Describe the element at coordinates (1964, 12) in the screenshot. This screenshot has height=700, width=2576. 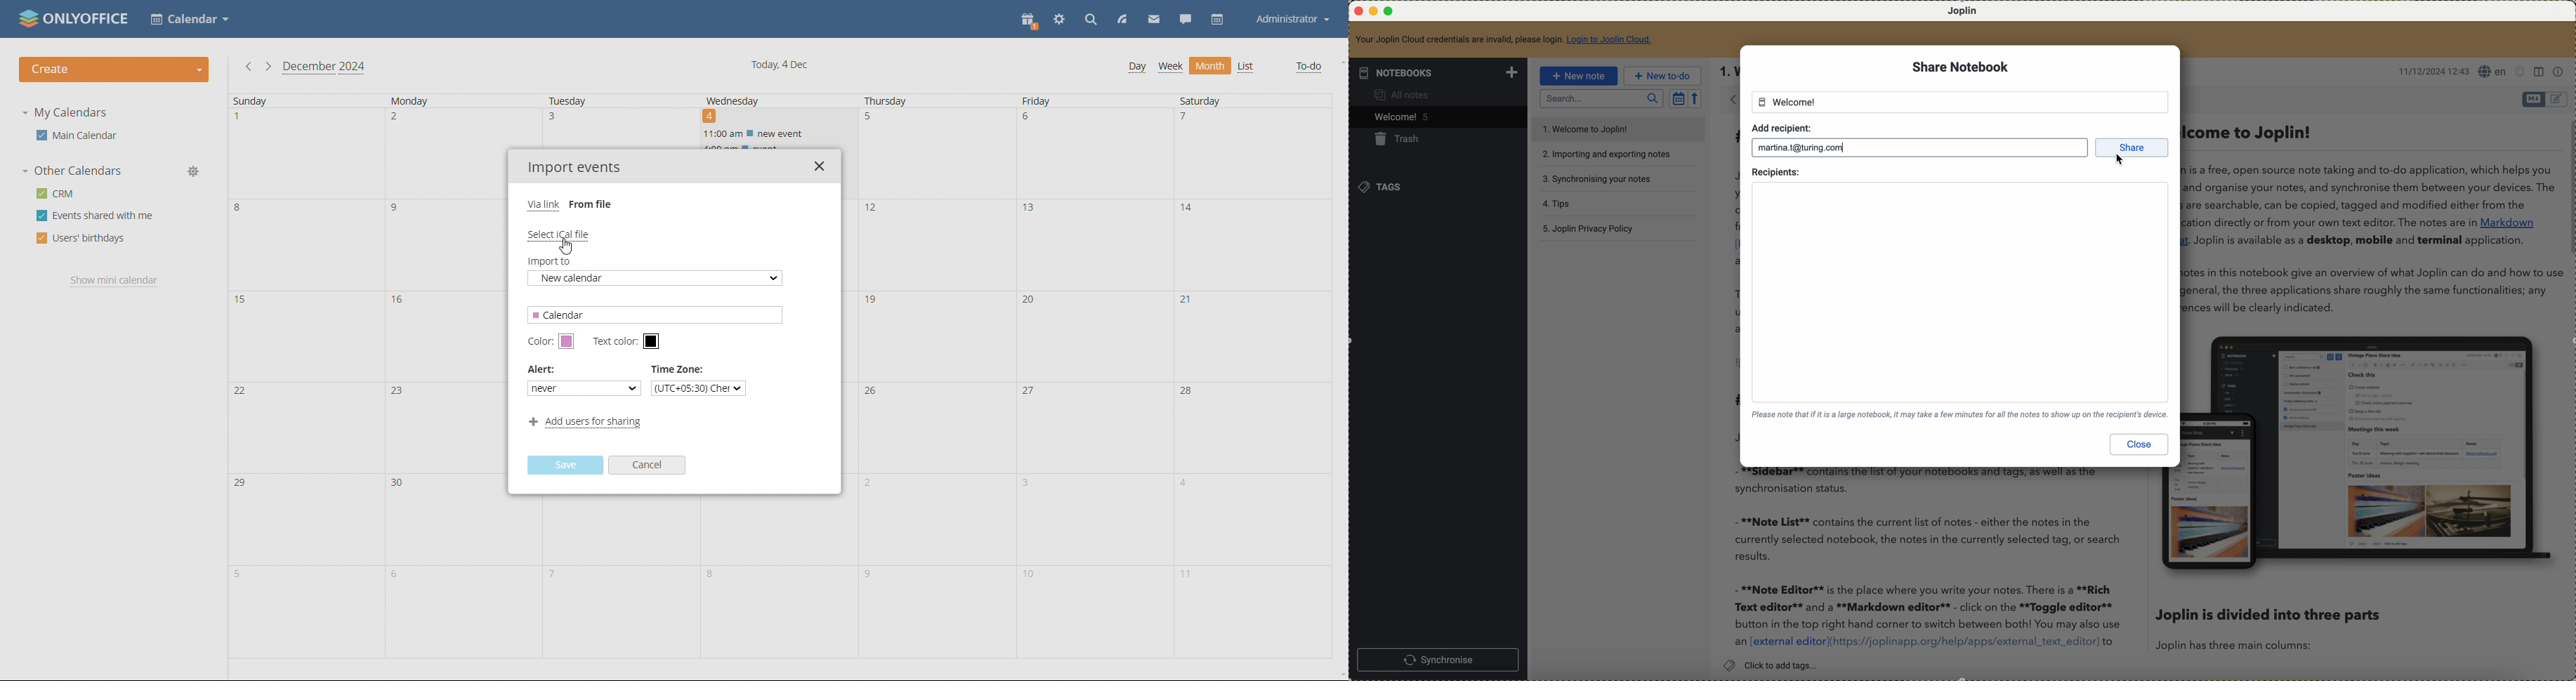
I see `Joplin` at that location.